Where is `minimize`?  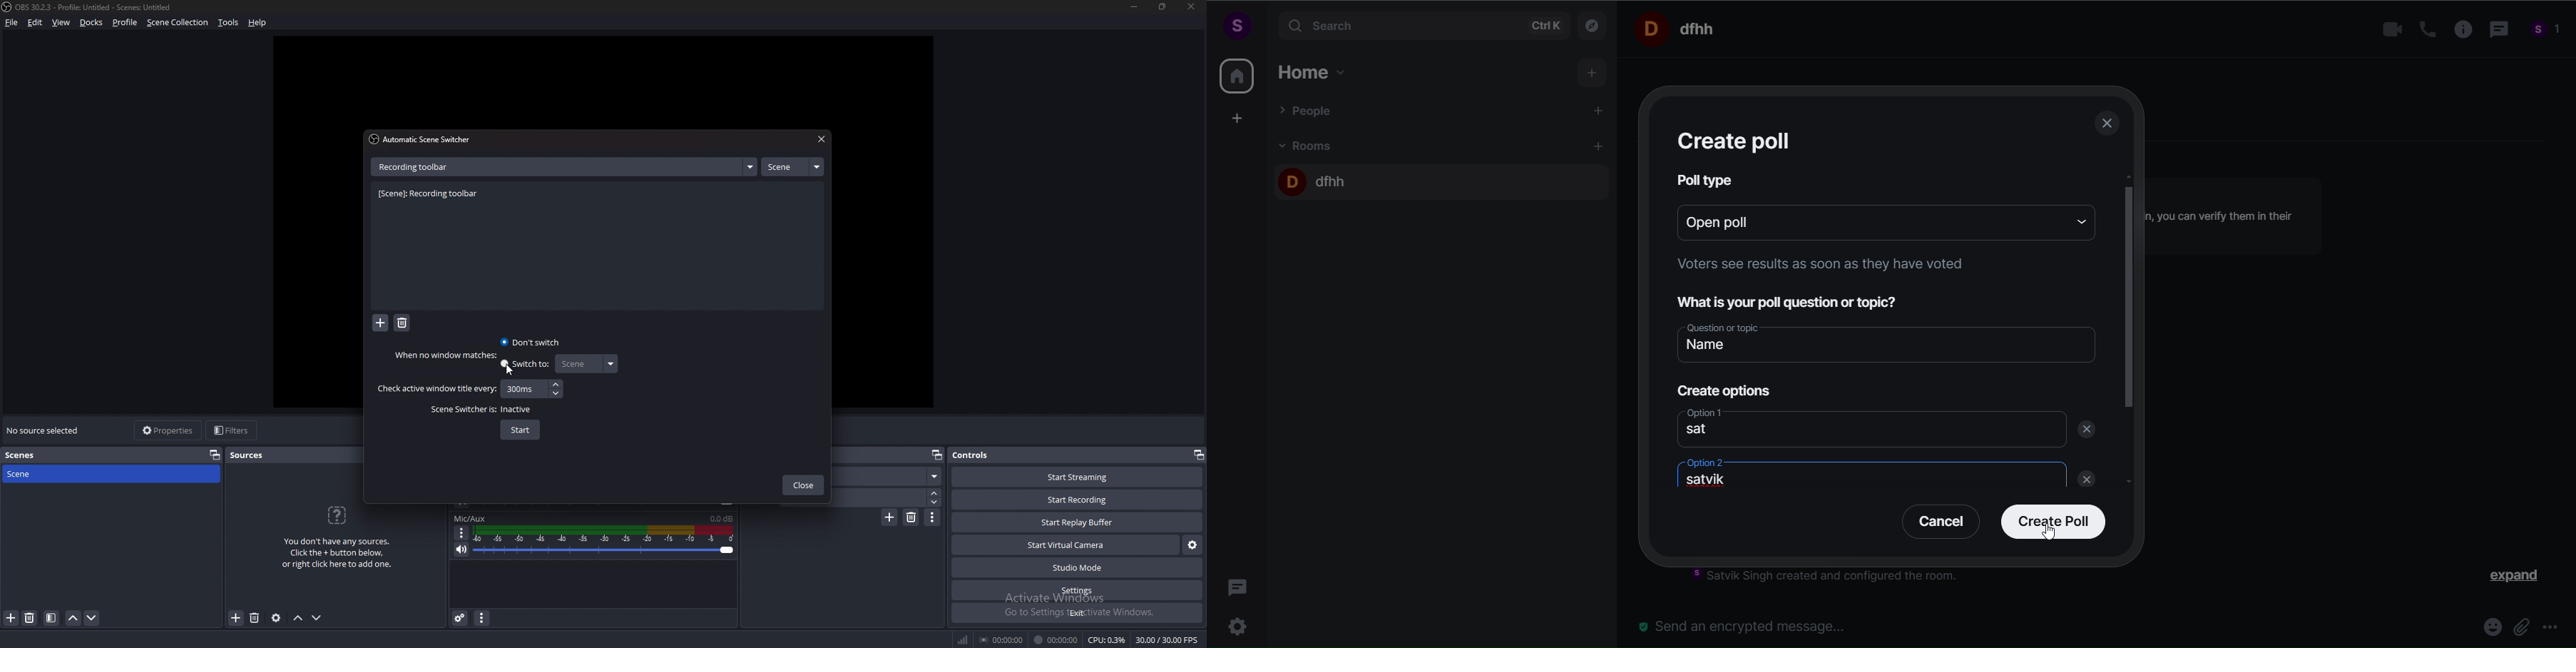
minimize is located at coordinates (1134, 6).